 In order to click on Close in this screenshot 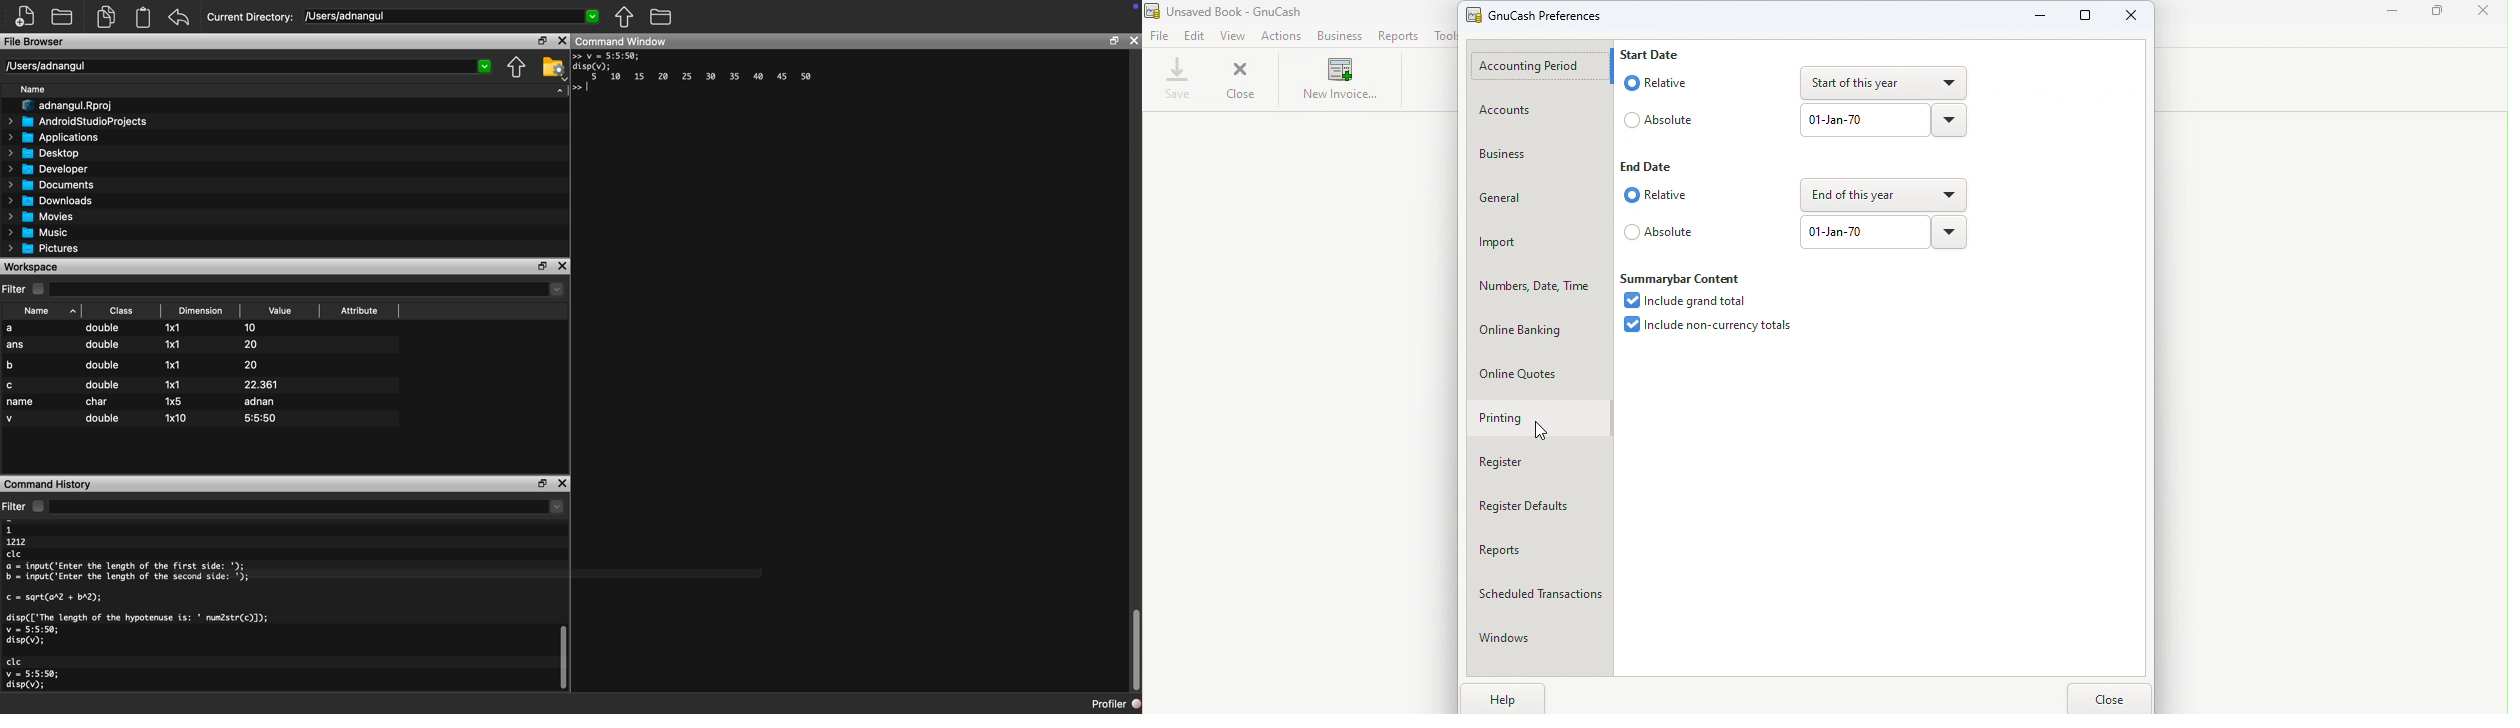, I will do `click(2488, 16)`.